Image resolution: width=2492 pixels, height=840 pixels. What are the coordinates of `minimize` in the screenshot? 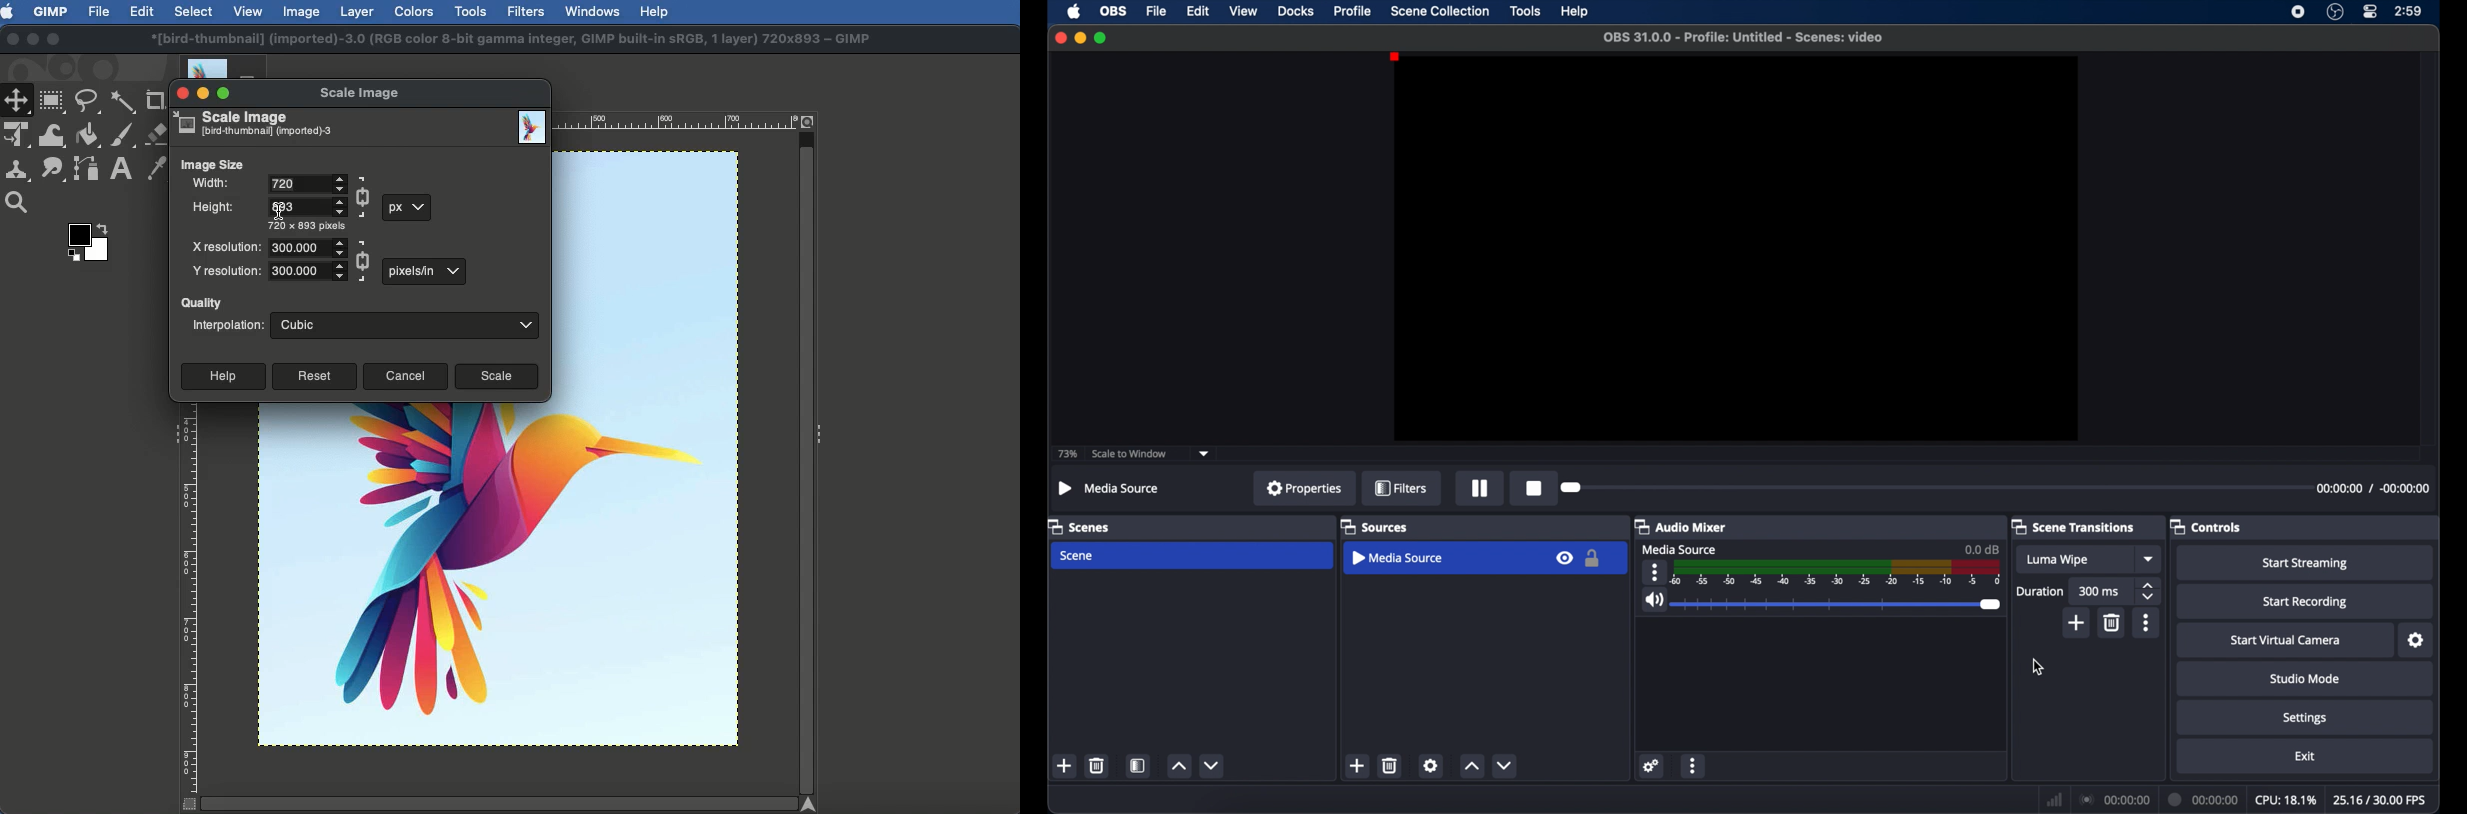 It's located at (1080, 38).